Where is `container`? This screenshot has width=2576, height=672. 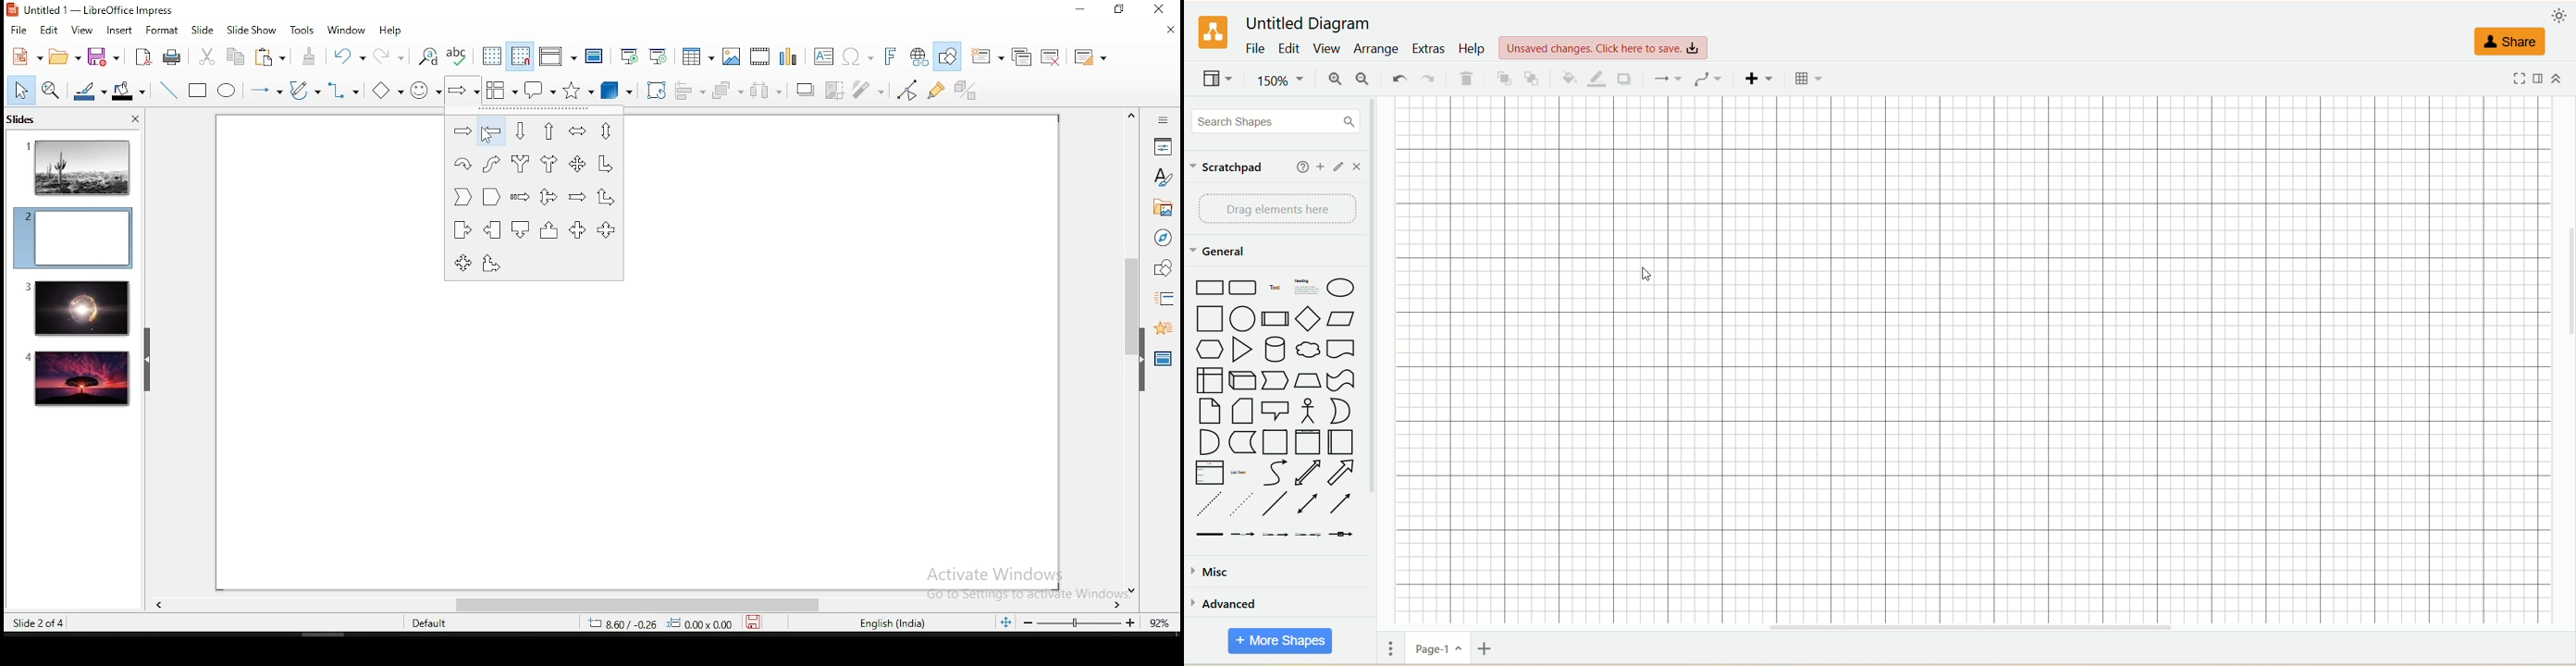
container is located at coordinates (1276, 443).